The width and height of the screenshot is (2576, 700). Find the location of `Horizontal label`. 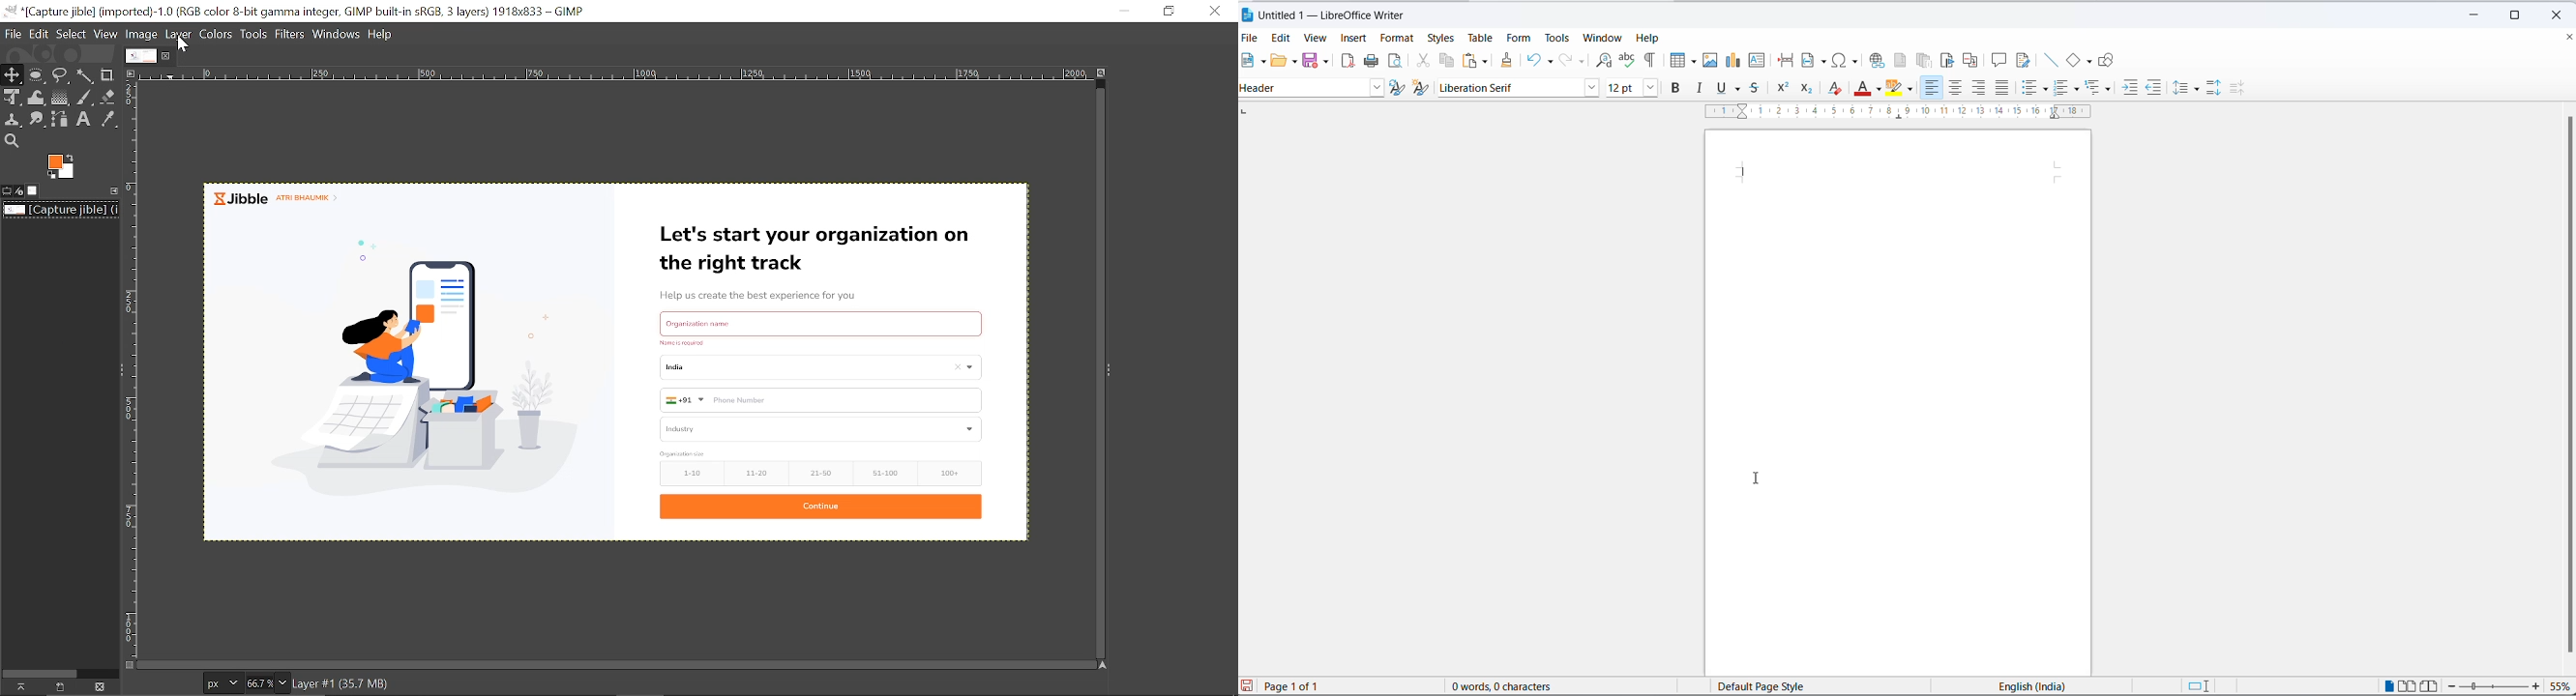

Horizontal label is located at coordinates (614, 75).